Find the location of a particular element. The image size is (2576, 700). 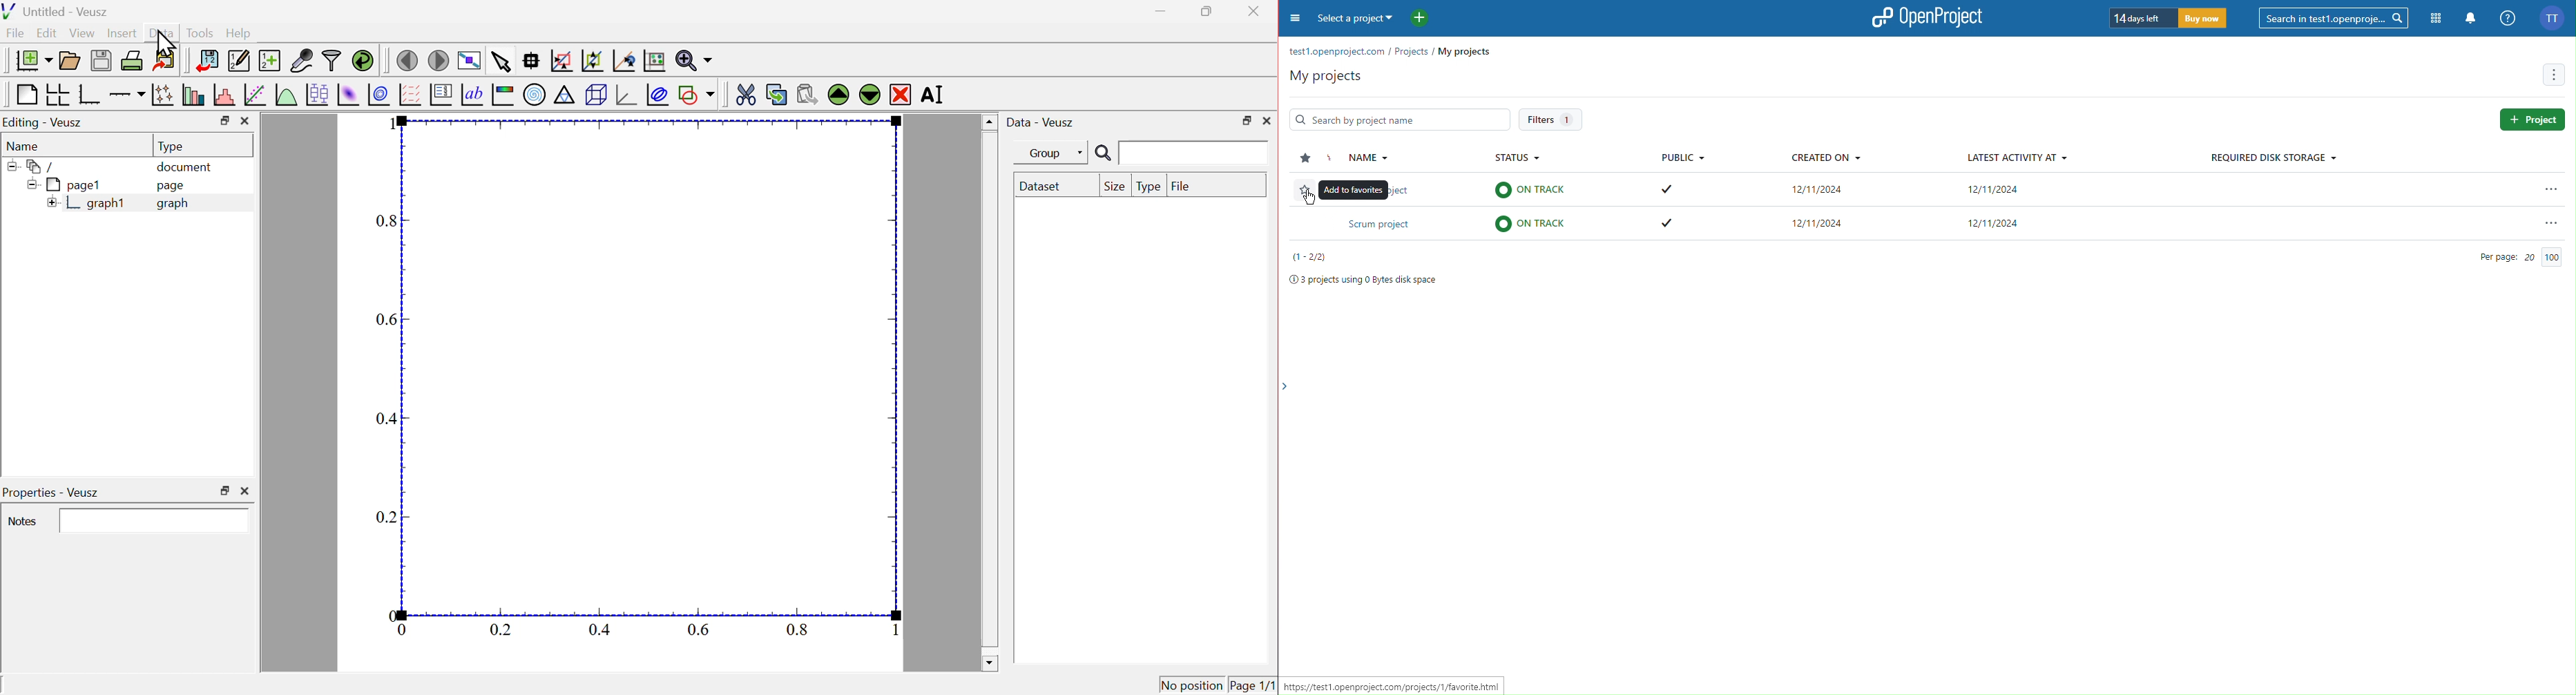

no position is located at coordinates (1192, 684).